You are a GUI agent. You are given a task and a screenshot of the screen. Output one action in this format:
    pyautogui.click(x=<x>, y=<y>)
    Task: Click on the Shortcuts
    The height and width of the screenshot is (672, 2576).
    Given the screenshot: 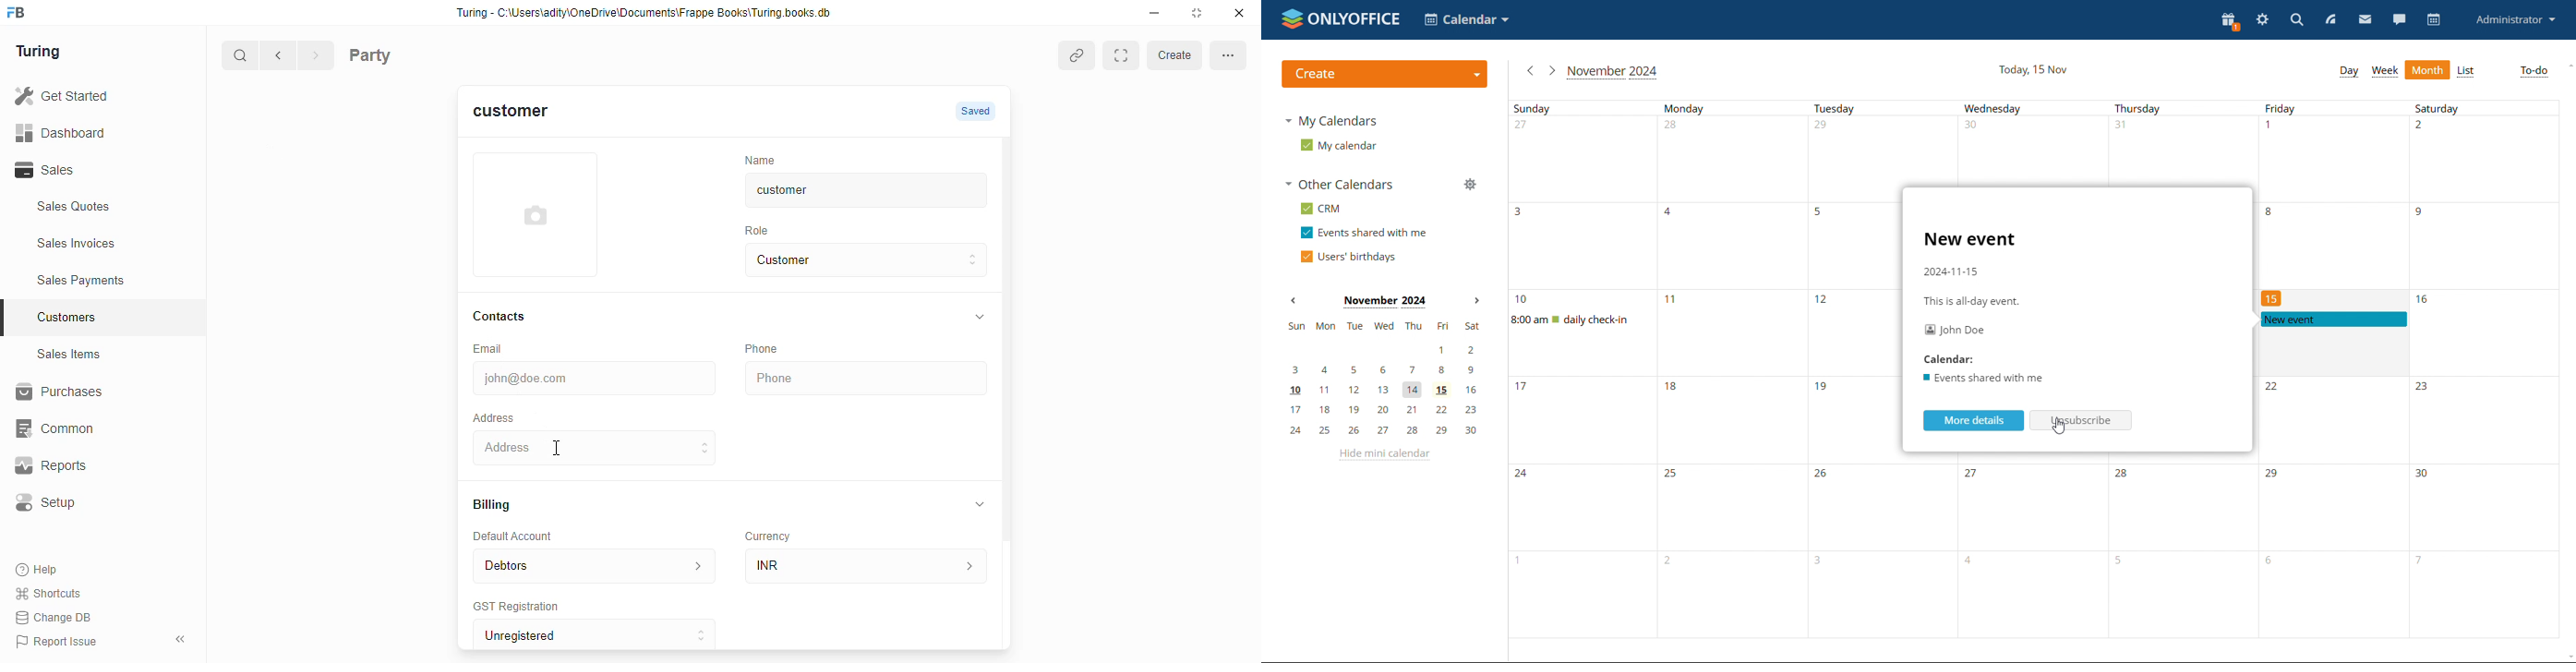 What is the action you would take?
    pyautogui.click(x=54, y=594)
    